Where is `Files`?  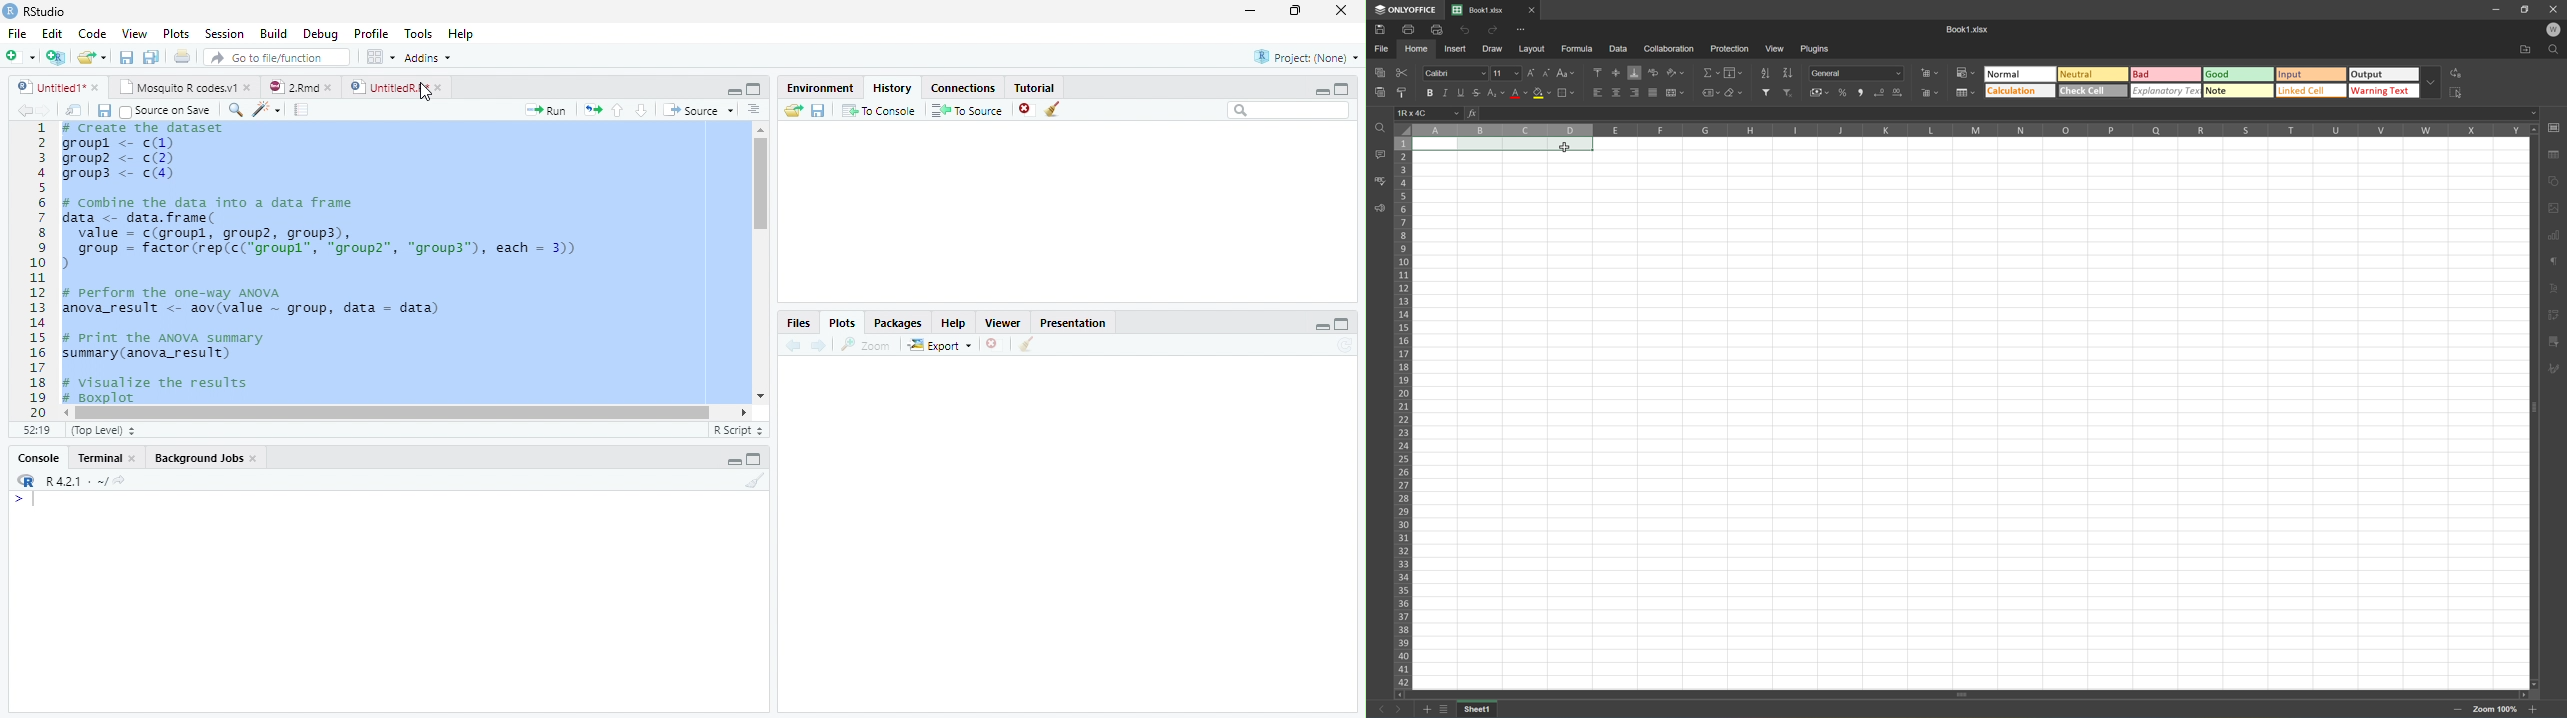 Files is located at coordinates (797, 323).